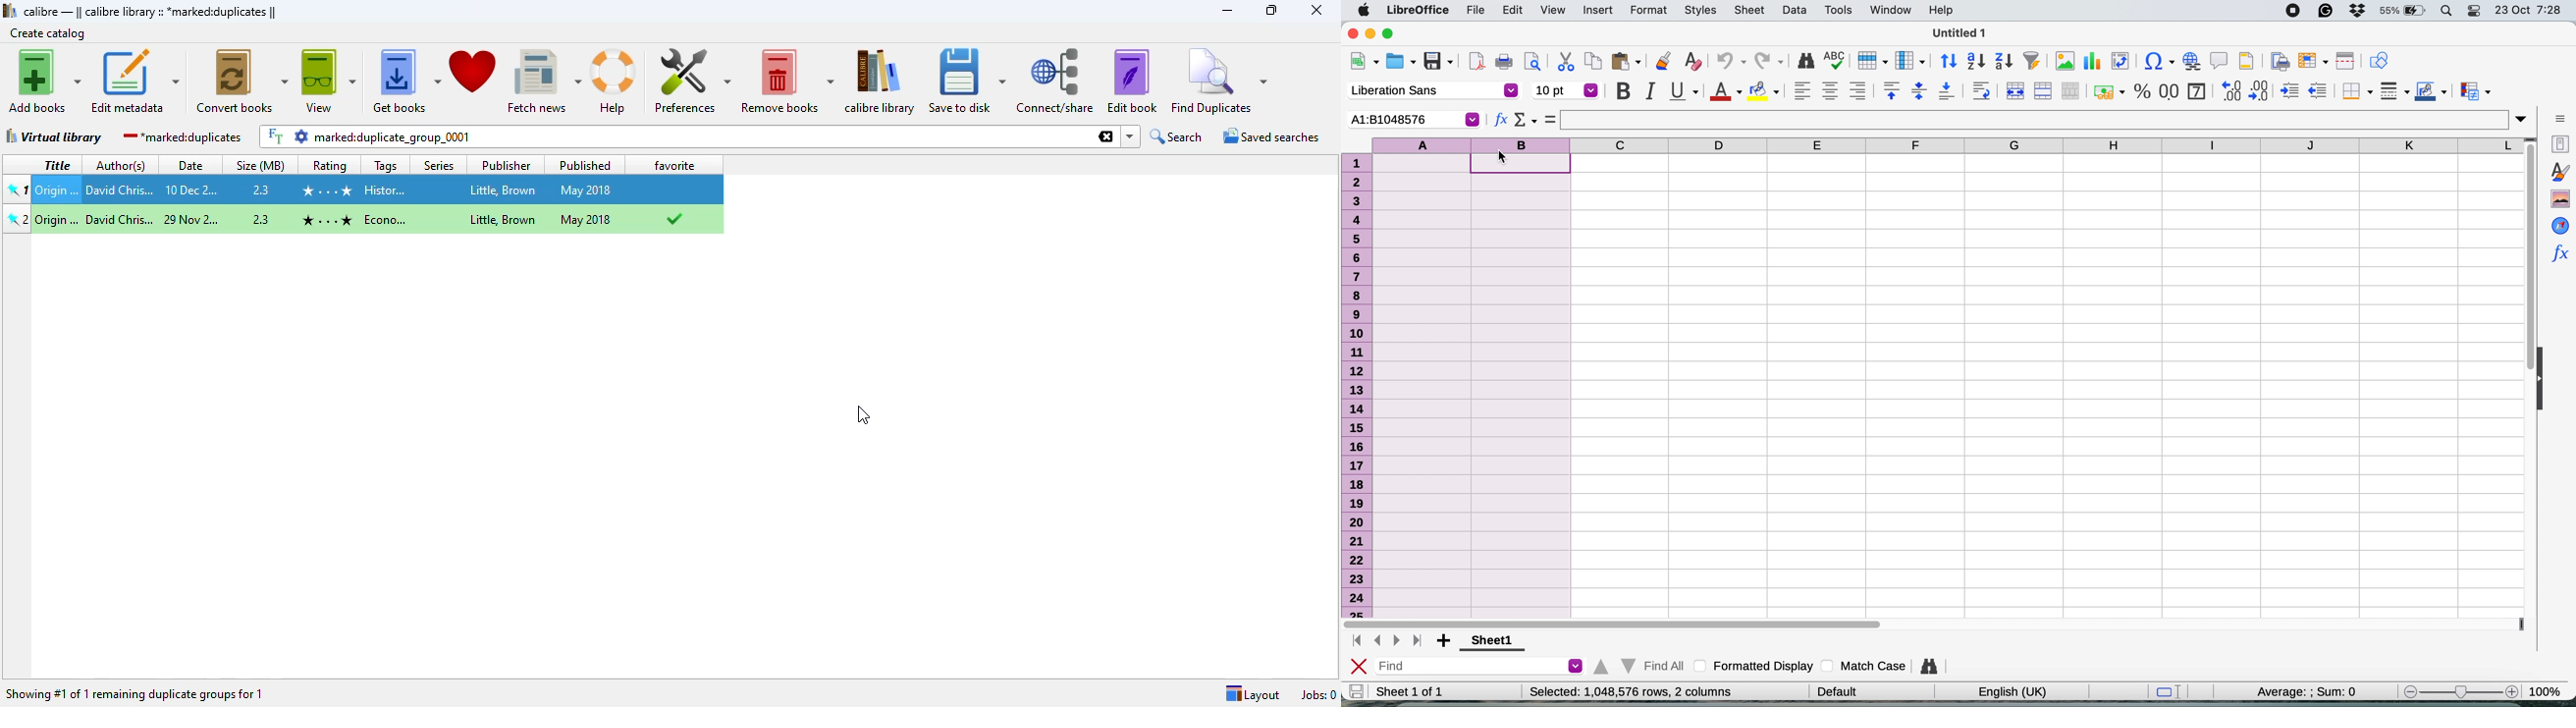  I want to click on system logo, so click(1363, 9).